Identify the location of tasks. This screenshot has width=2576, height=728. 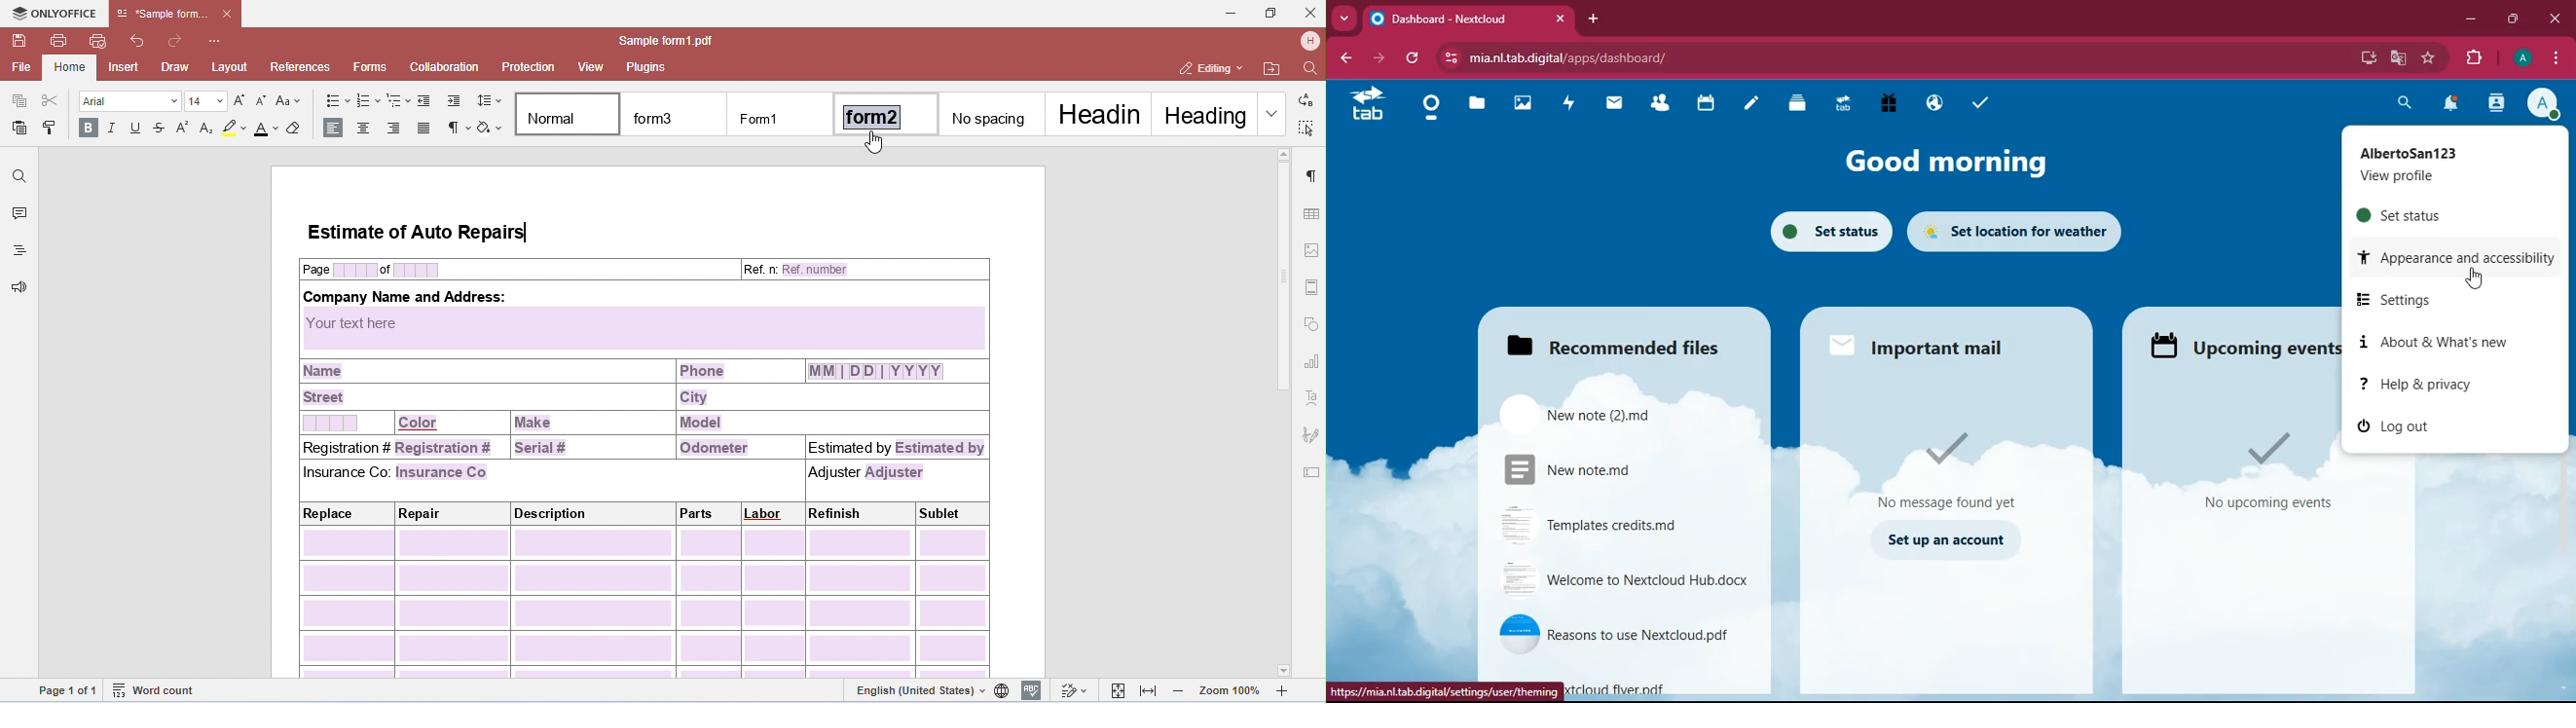
(1988, 104).